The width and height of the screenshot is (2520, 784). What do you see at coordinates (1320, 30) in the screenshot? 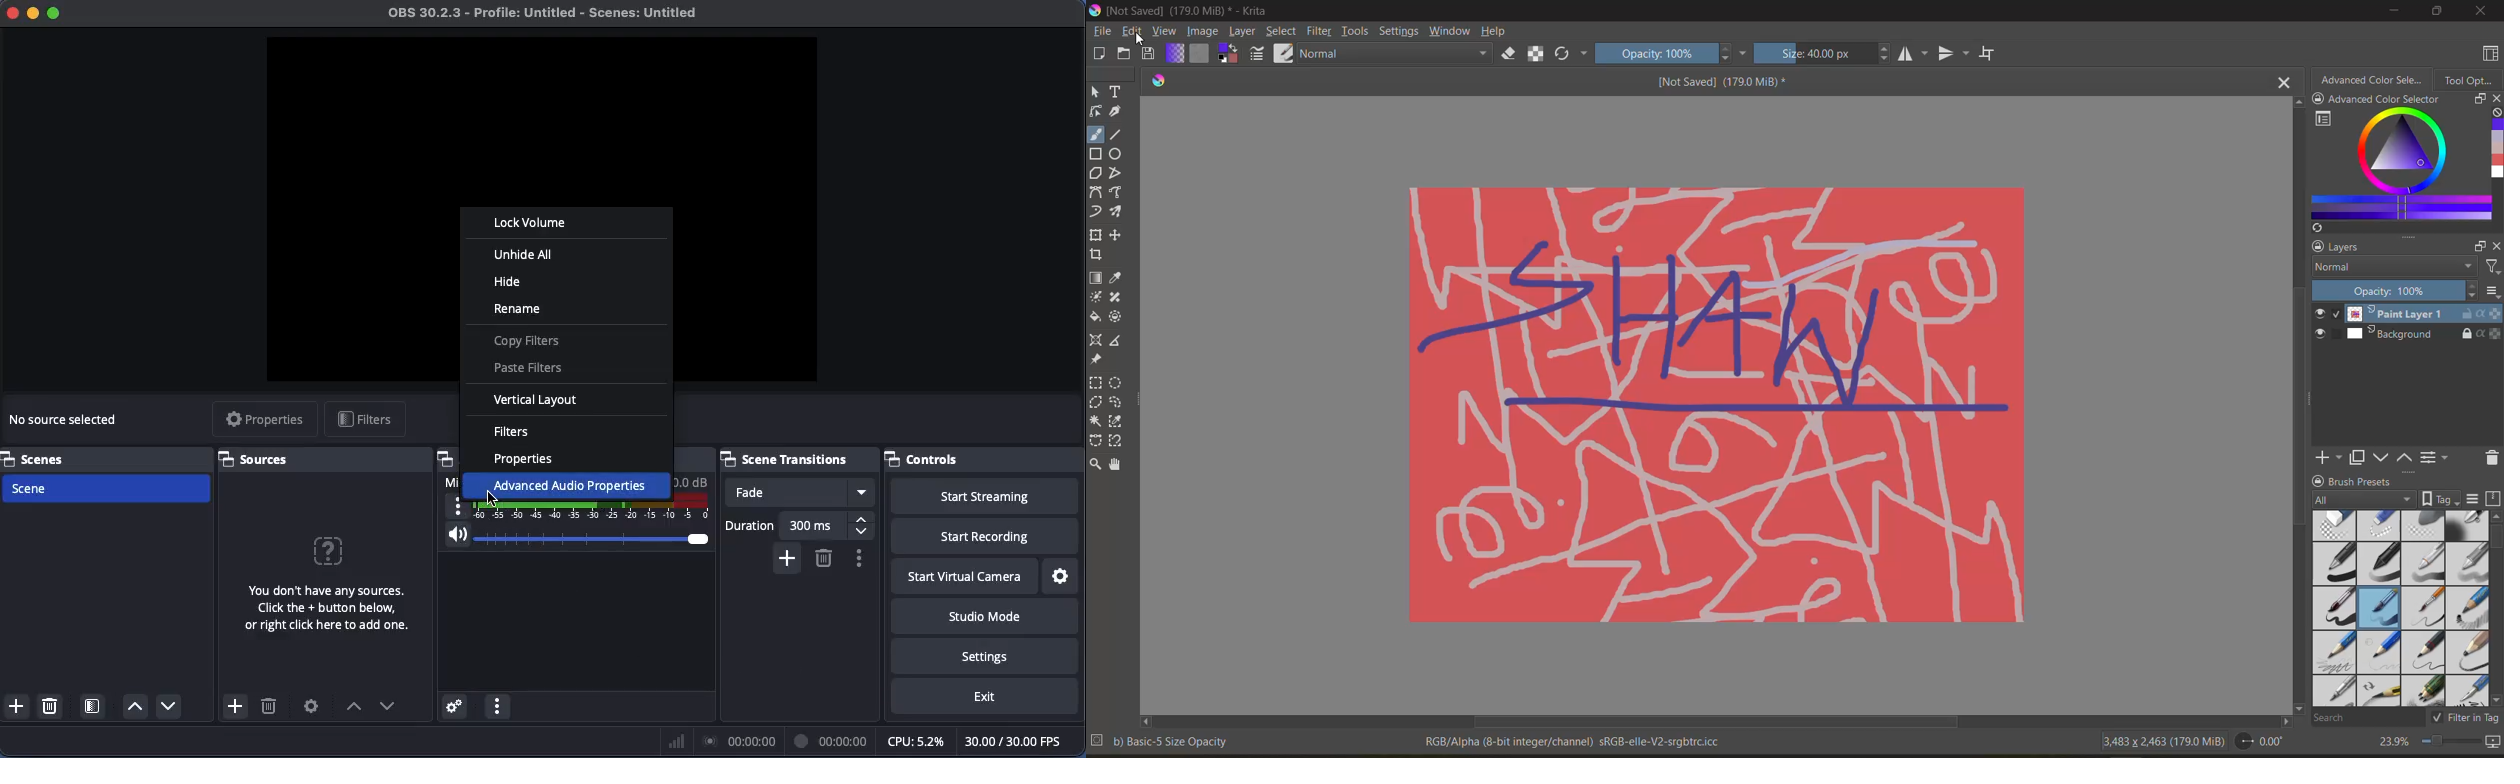
I see `filters` at bounding box center [1320, 30].